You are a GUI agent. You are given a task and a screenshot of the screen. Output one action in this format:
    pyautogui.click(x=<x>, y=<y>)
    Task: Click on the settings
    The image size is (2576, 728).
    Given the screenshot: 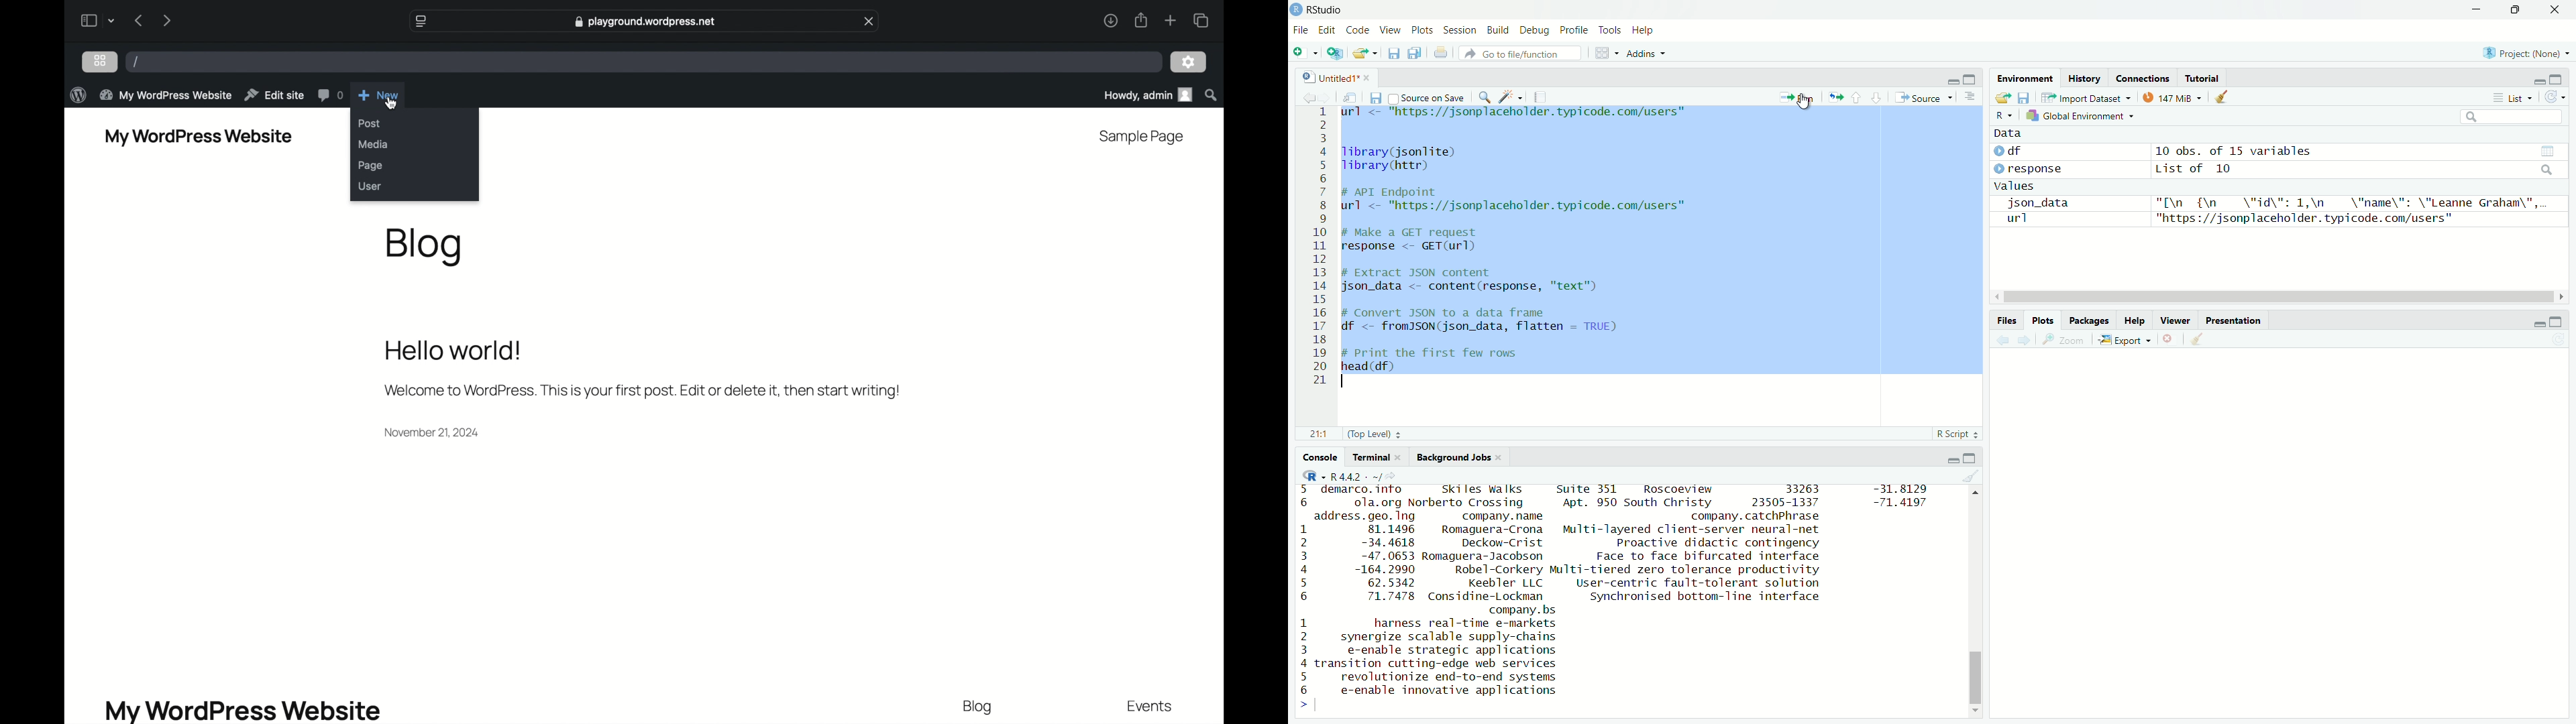 What is the action you would take?
    pyautogui.click(x=1189, y=63)
    